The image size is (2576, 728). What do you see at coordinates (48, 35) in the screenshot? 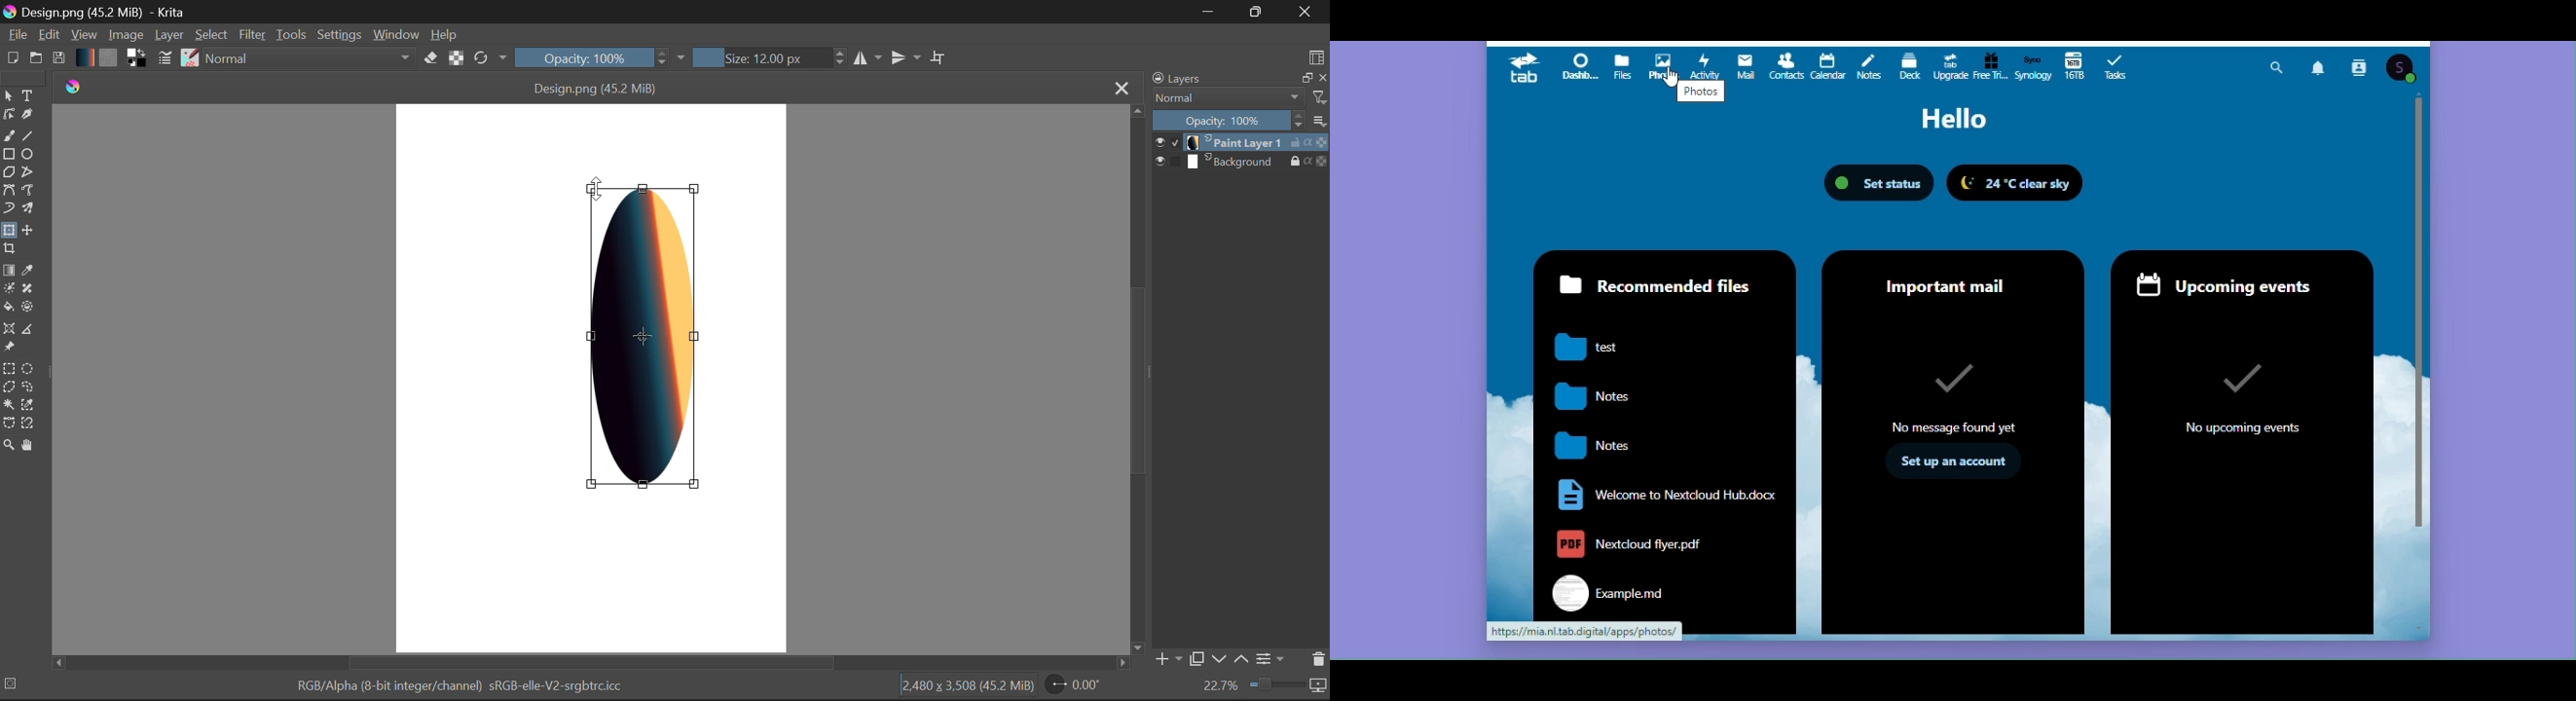
I see `Edit` at bounding box center [48, 35].